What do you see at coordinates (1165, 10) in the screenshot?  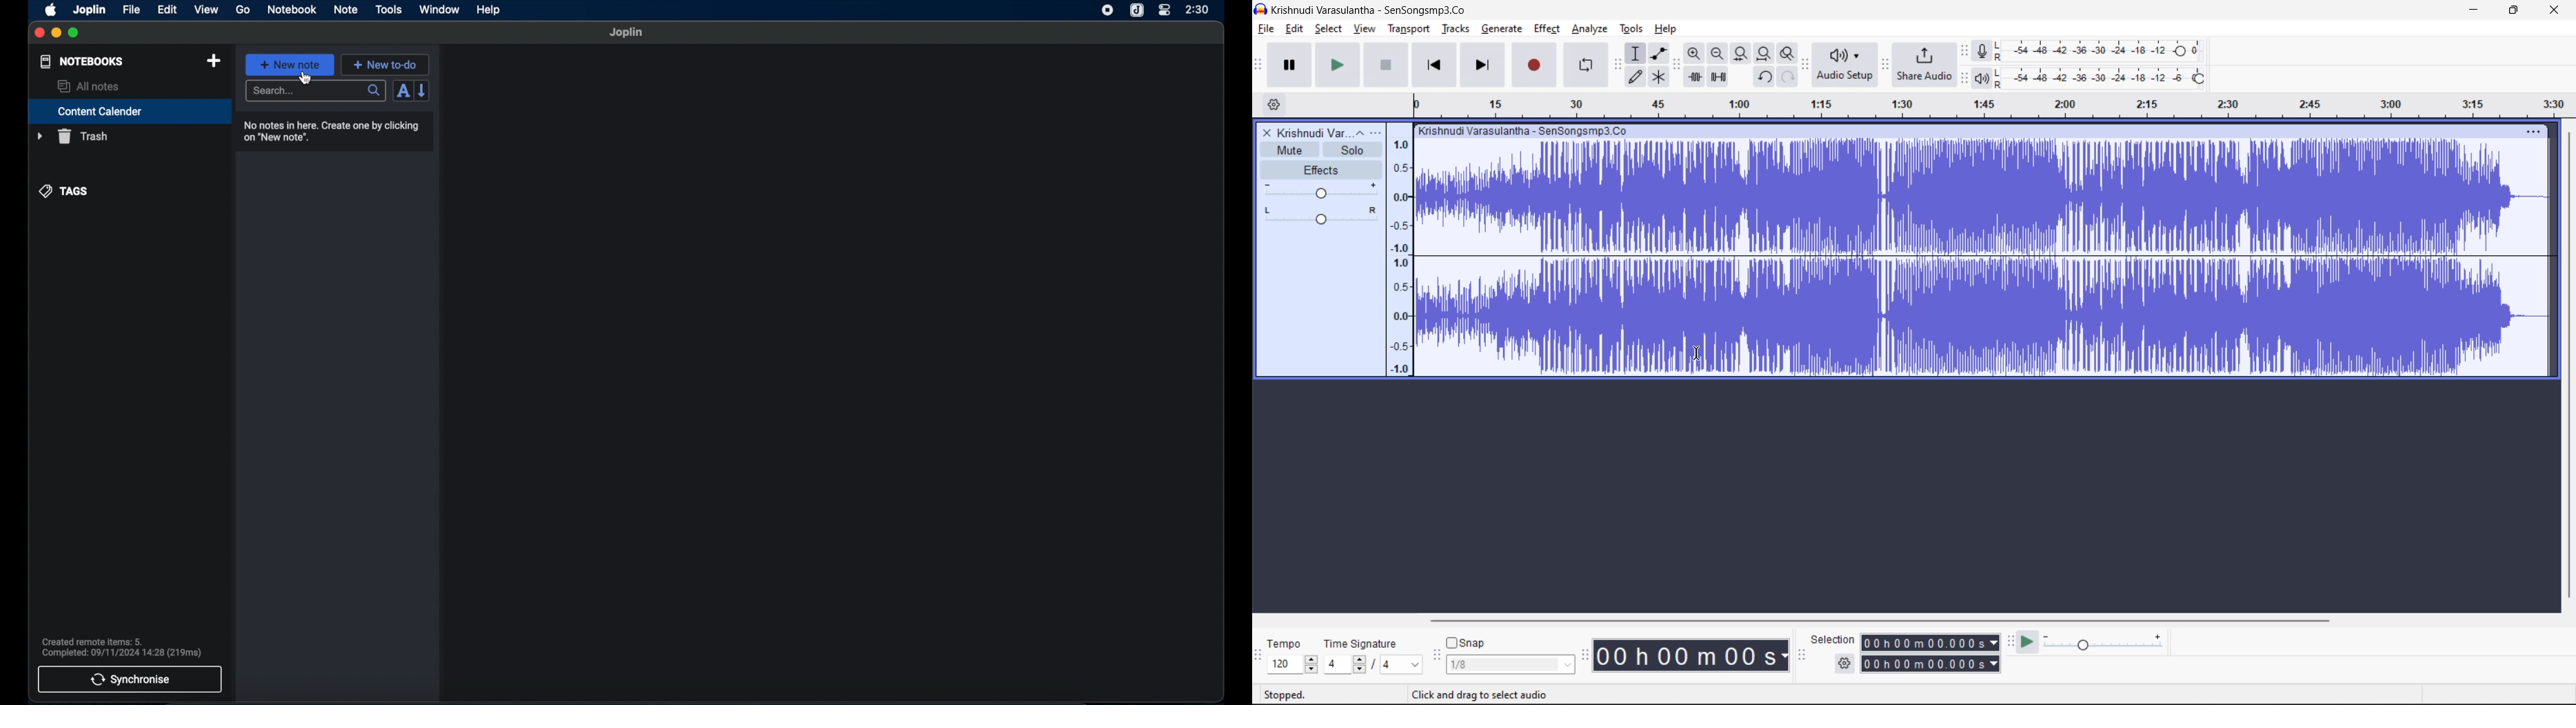 I see `control center` at bounding box center [1165, 10].